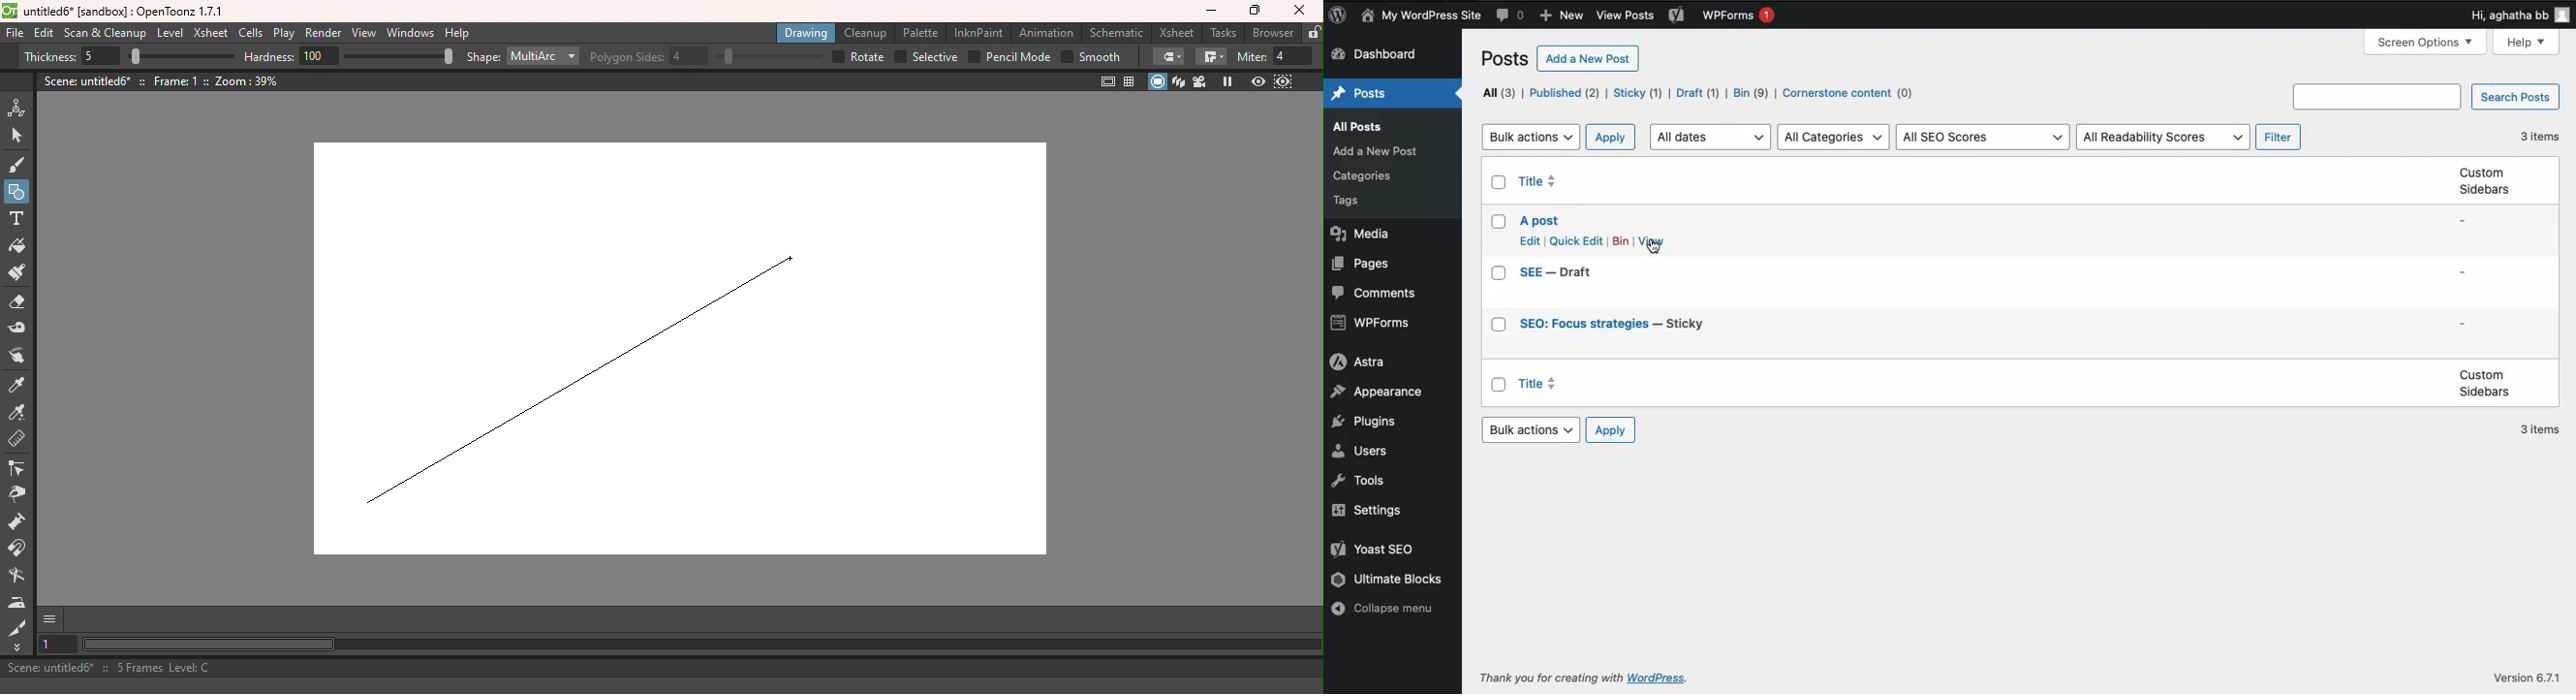  I want to click on , so click(1551, 678).